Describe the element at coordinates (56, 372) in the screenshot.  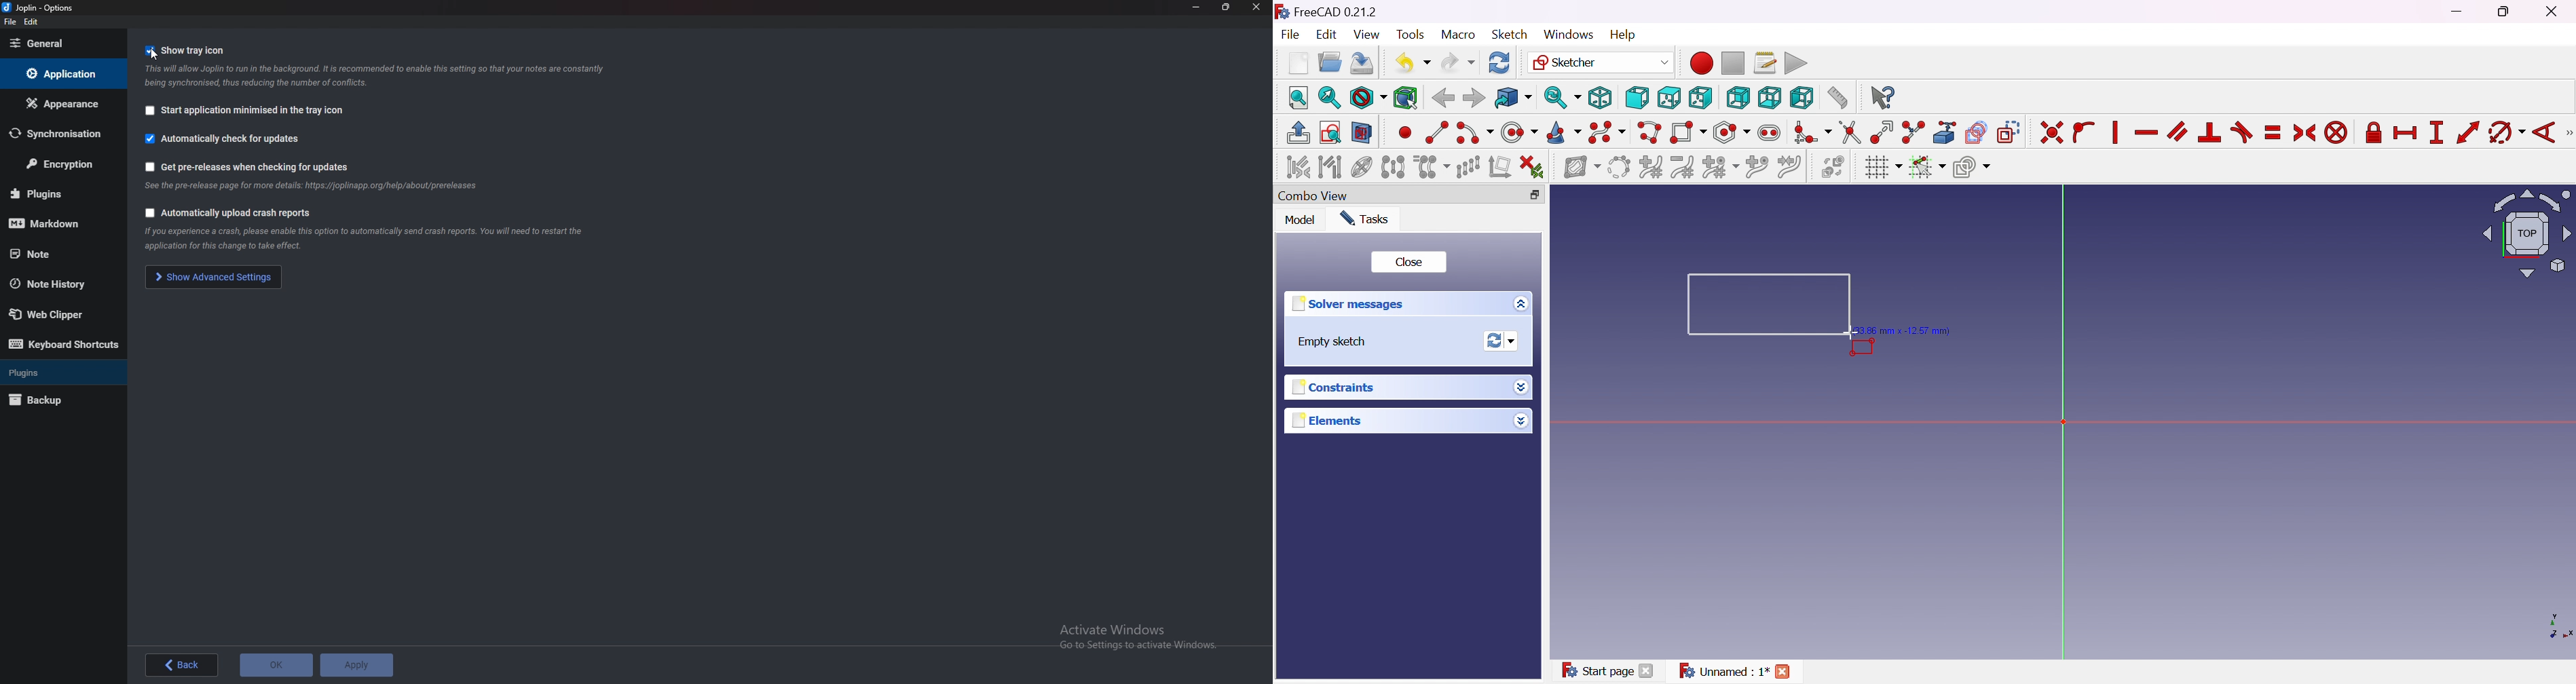
I see `Plugins` at that location.